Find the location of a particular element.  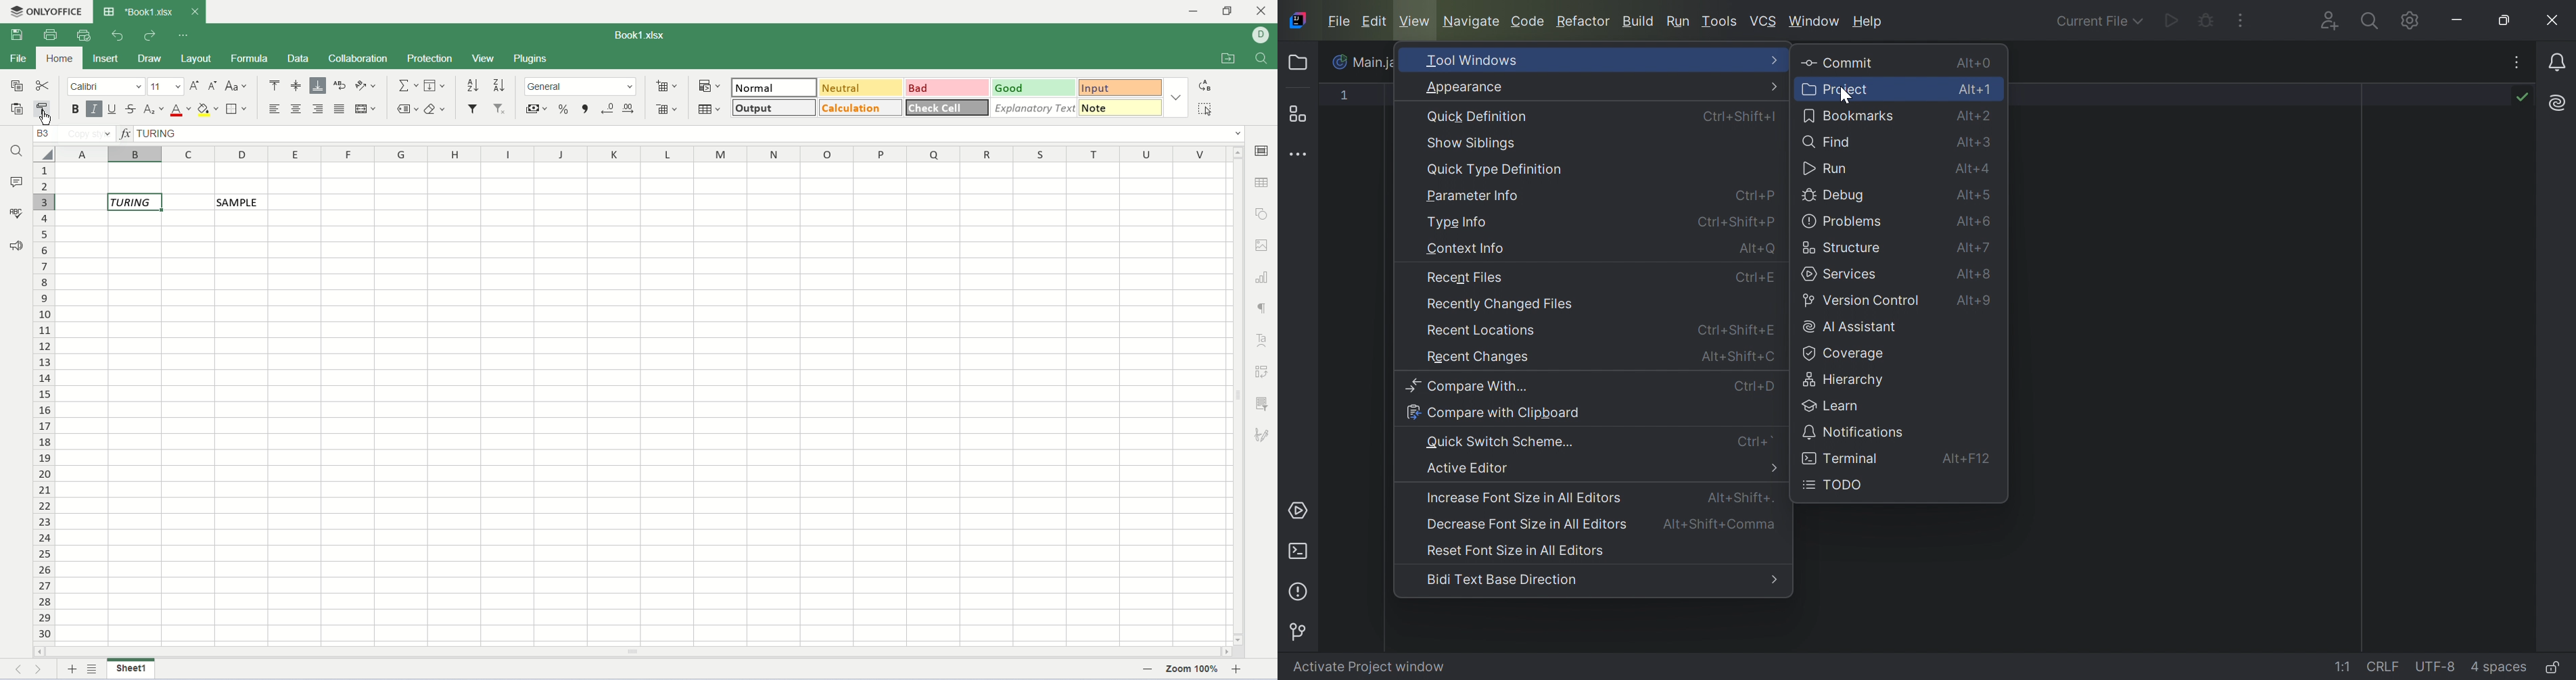

Decrease Font Size in All Editors is located at coordinates (1524, 523).